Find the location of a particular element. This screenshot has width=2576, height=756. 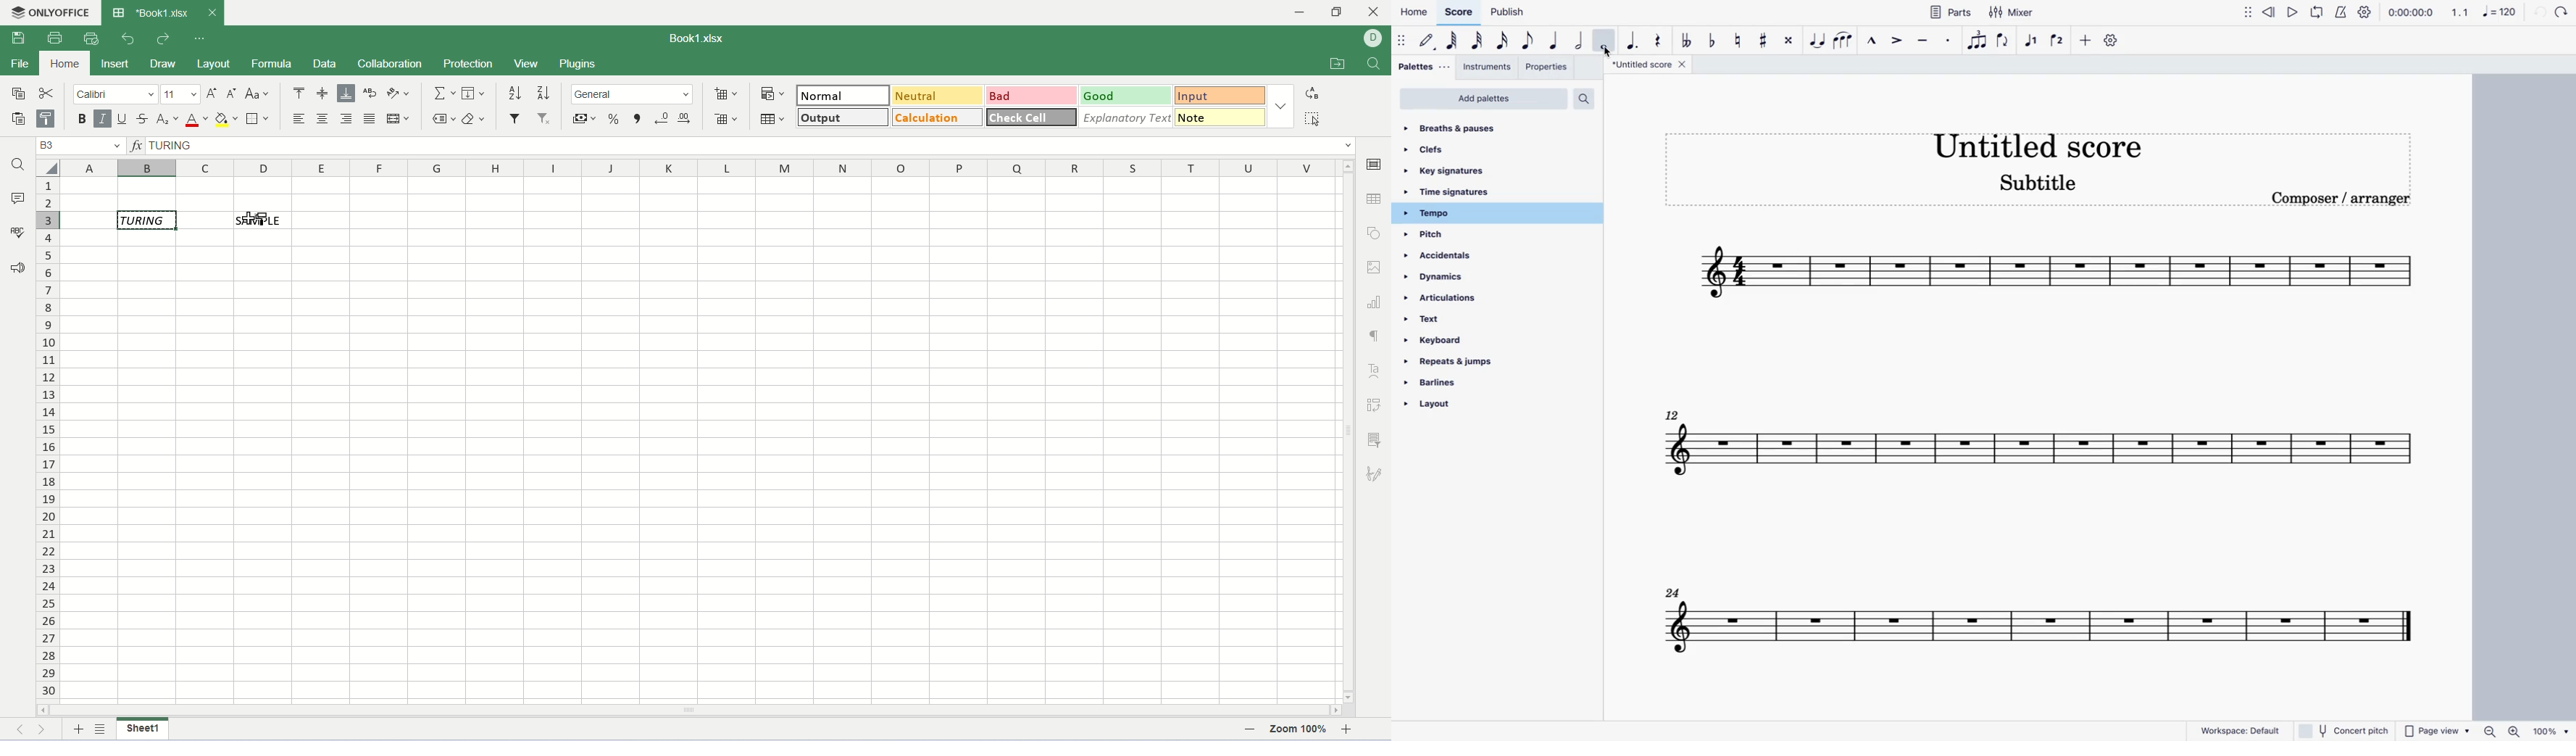

slur is located at coordinates (1843, 41).